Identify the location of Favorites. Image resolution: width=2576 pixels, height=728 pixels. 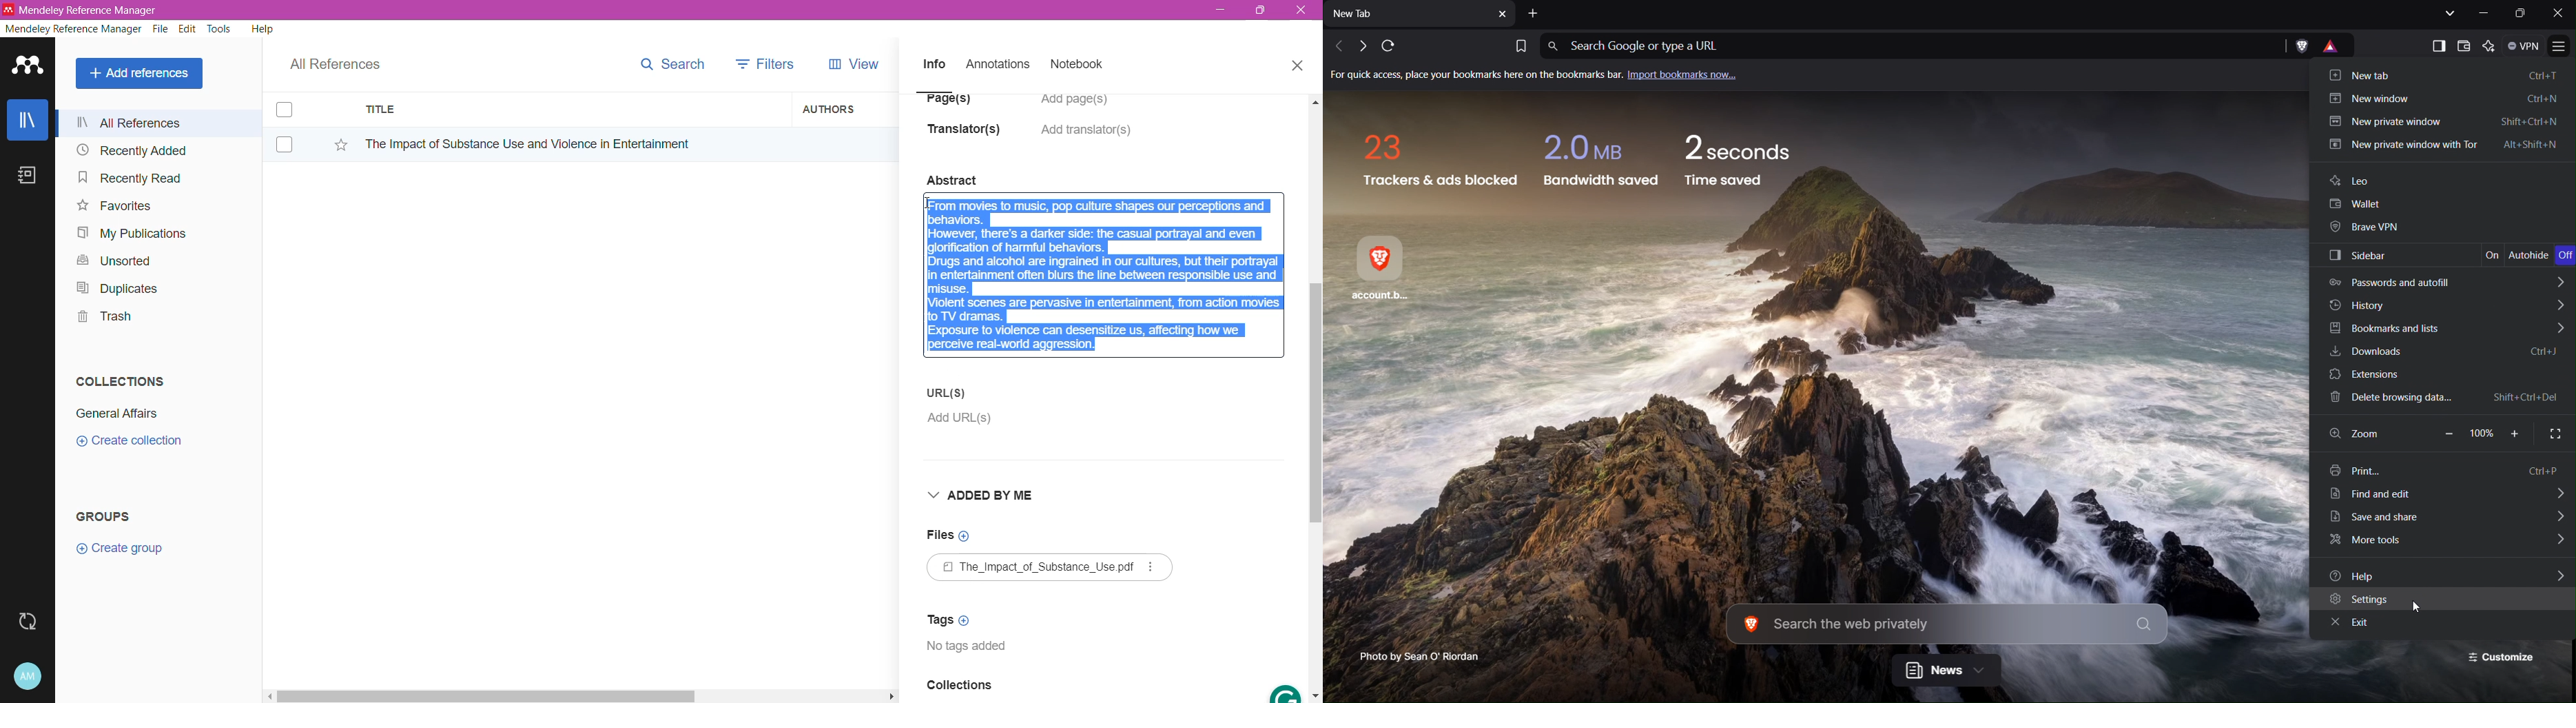
(113, 206).